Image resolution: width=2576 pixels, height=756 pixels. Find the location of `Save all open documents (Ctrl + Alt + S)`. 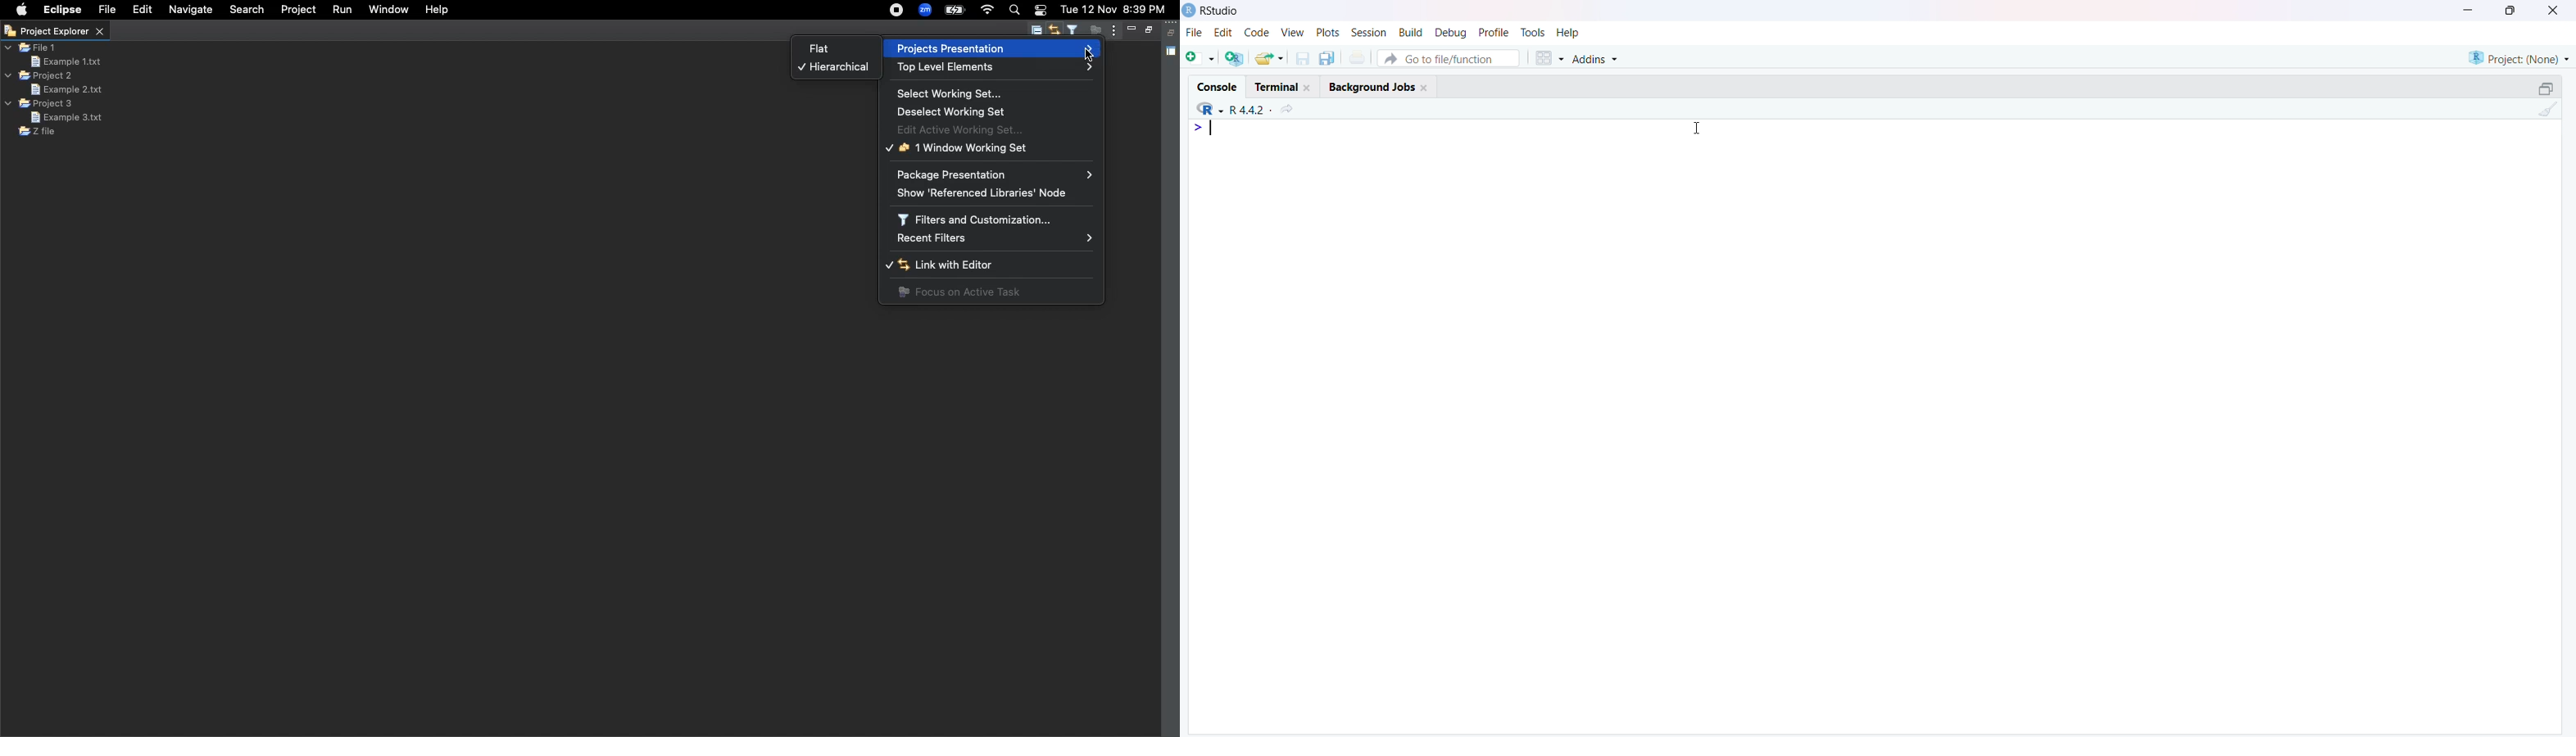

Save all open documents (Ctrl + Alt + S) is located at coordinates (1331, 57).